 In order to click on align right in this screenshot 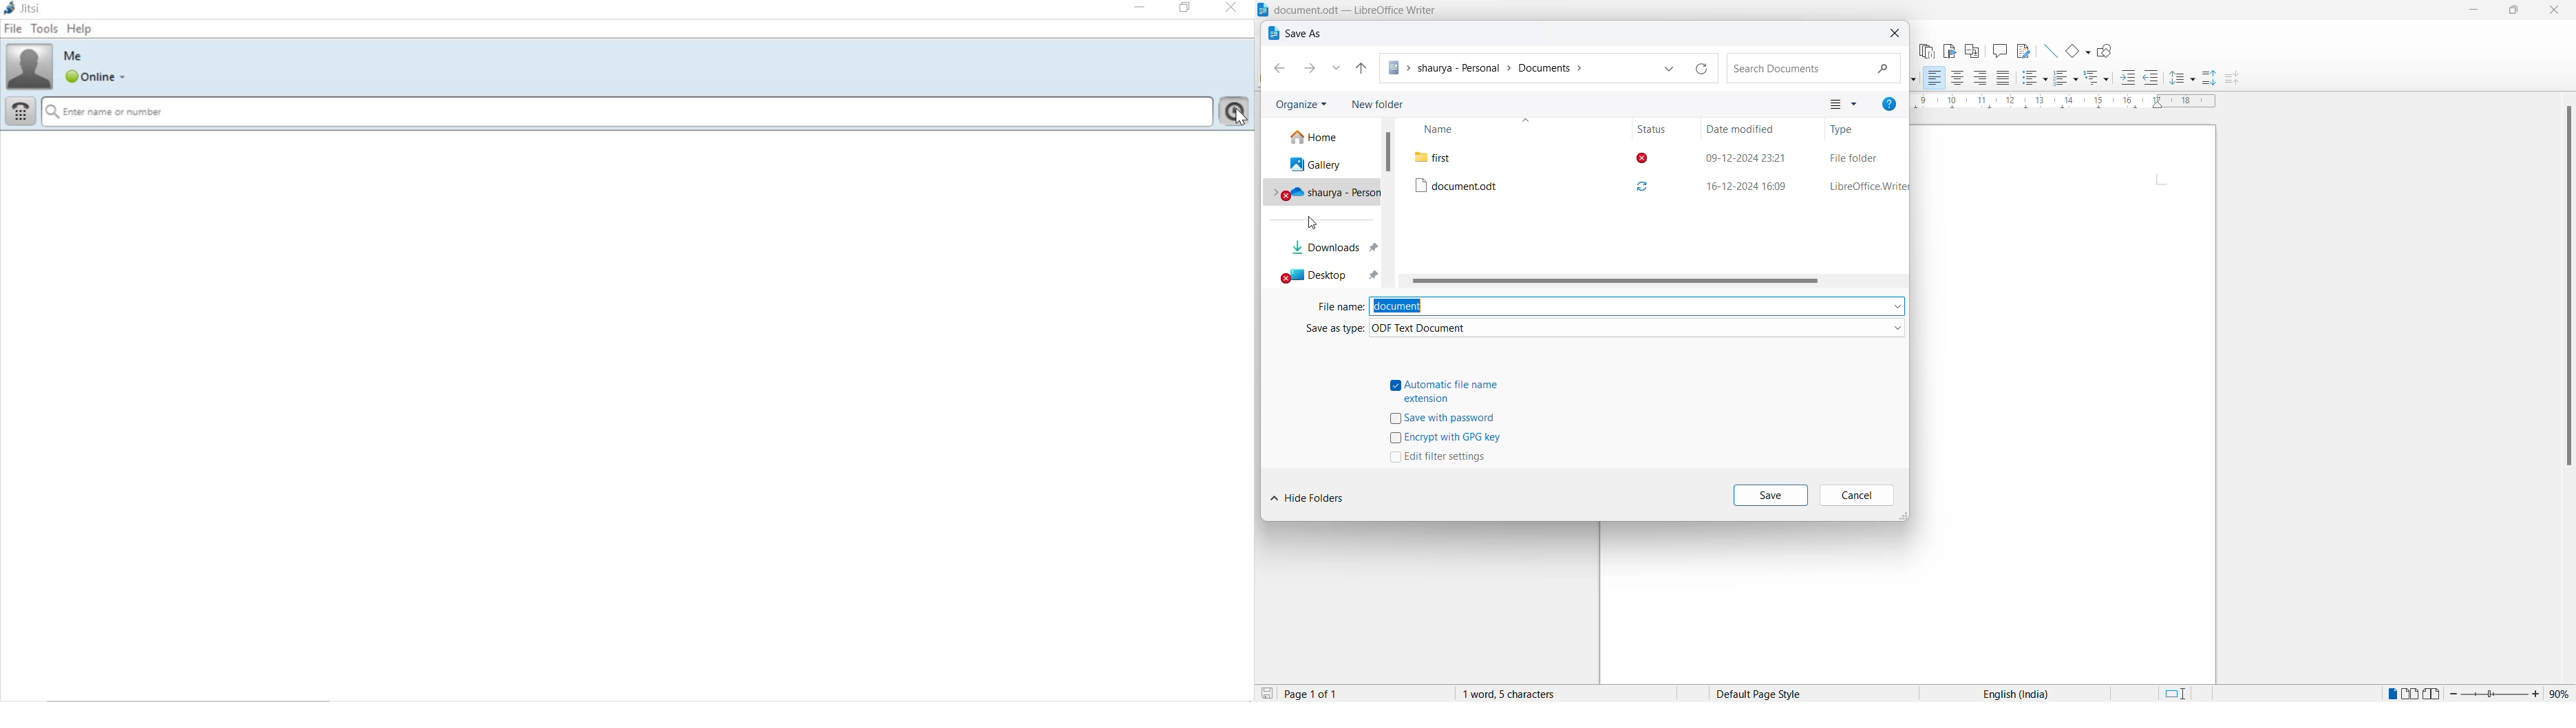, I will do `click(1981, 78)`.